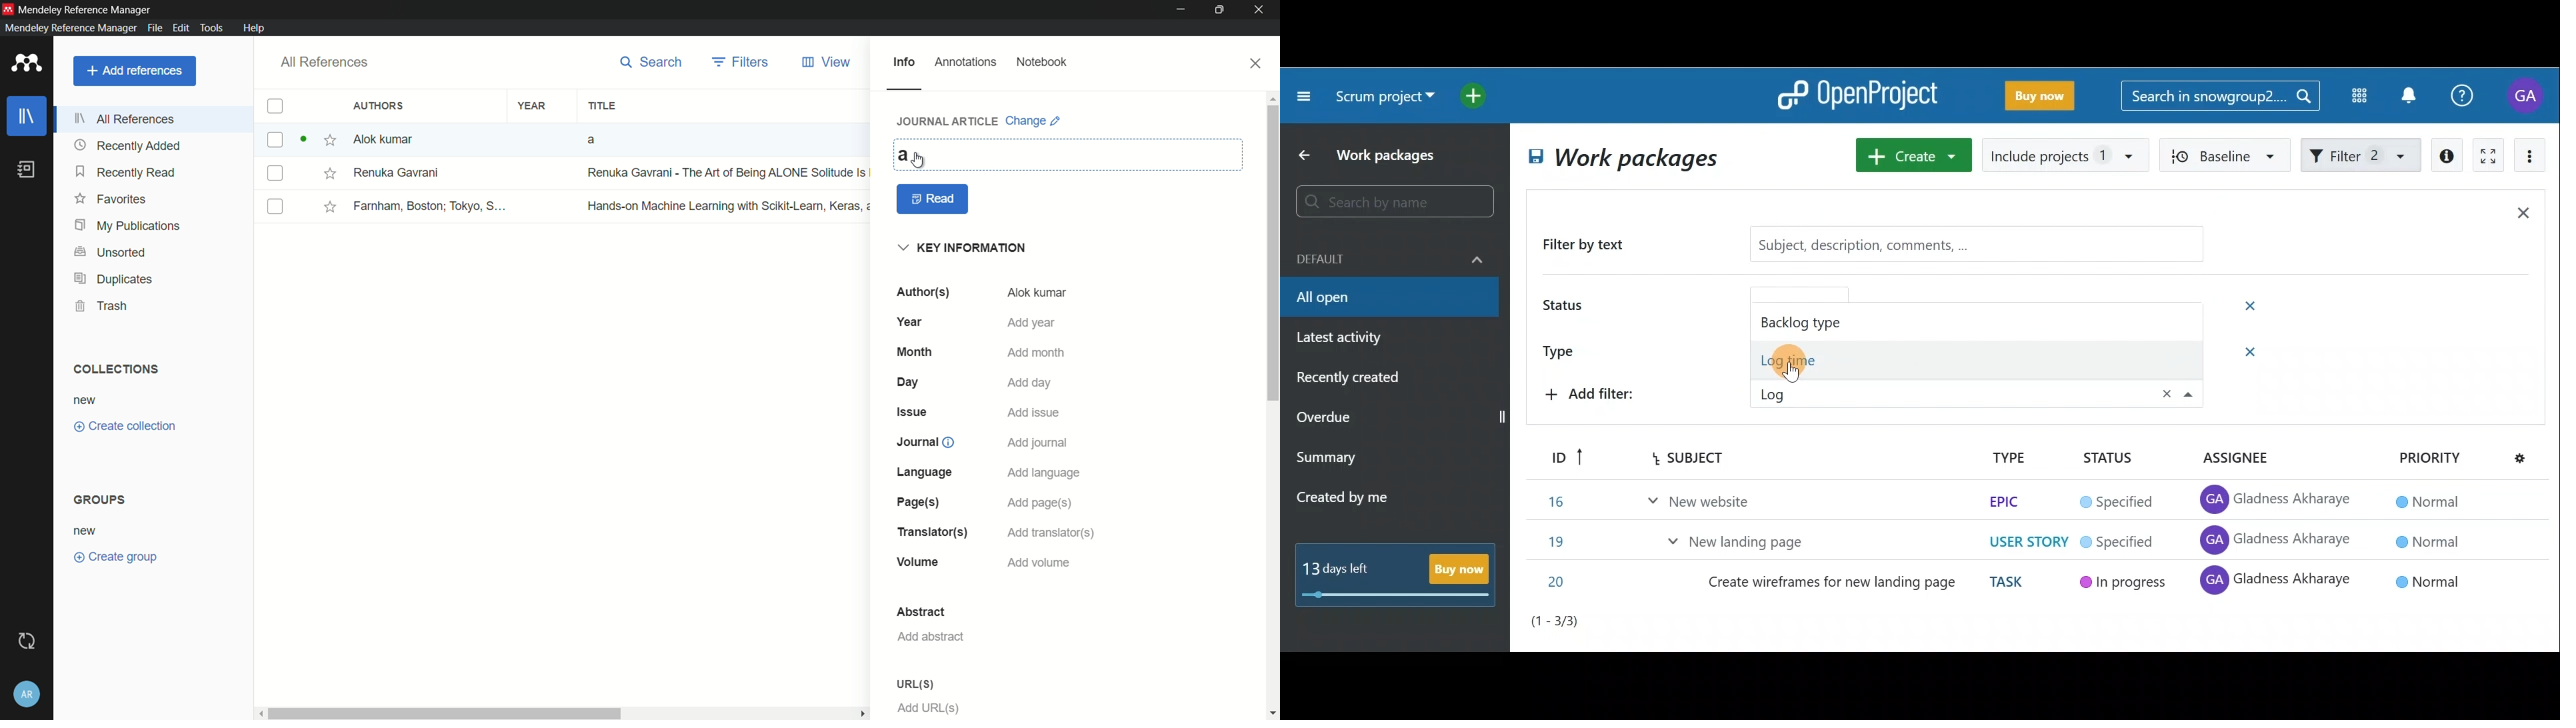  What do you see at coordinates (1033, 121) in the screenshot?
I see `change` at bounding box center [1033, 121].